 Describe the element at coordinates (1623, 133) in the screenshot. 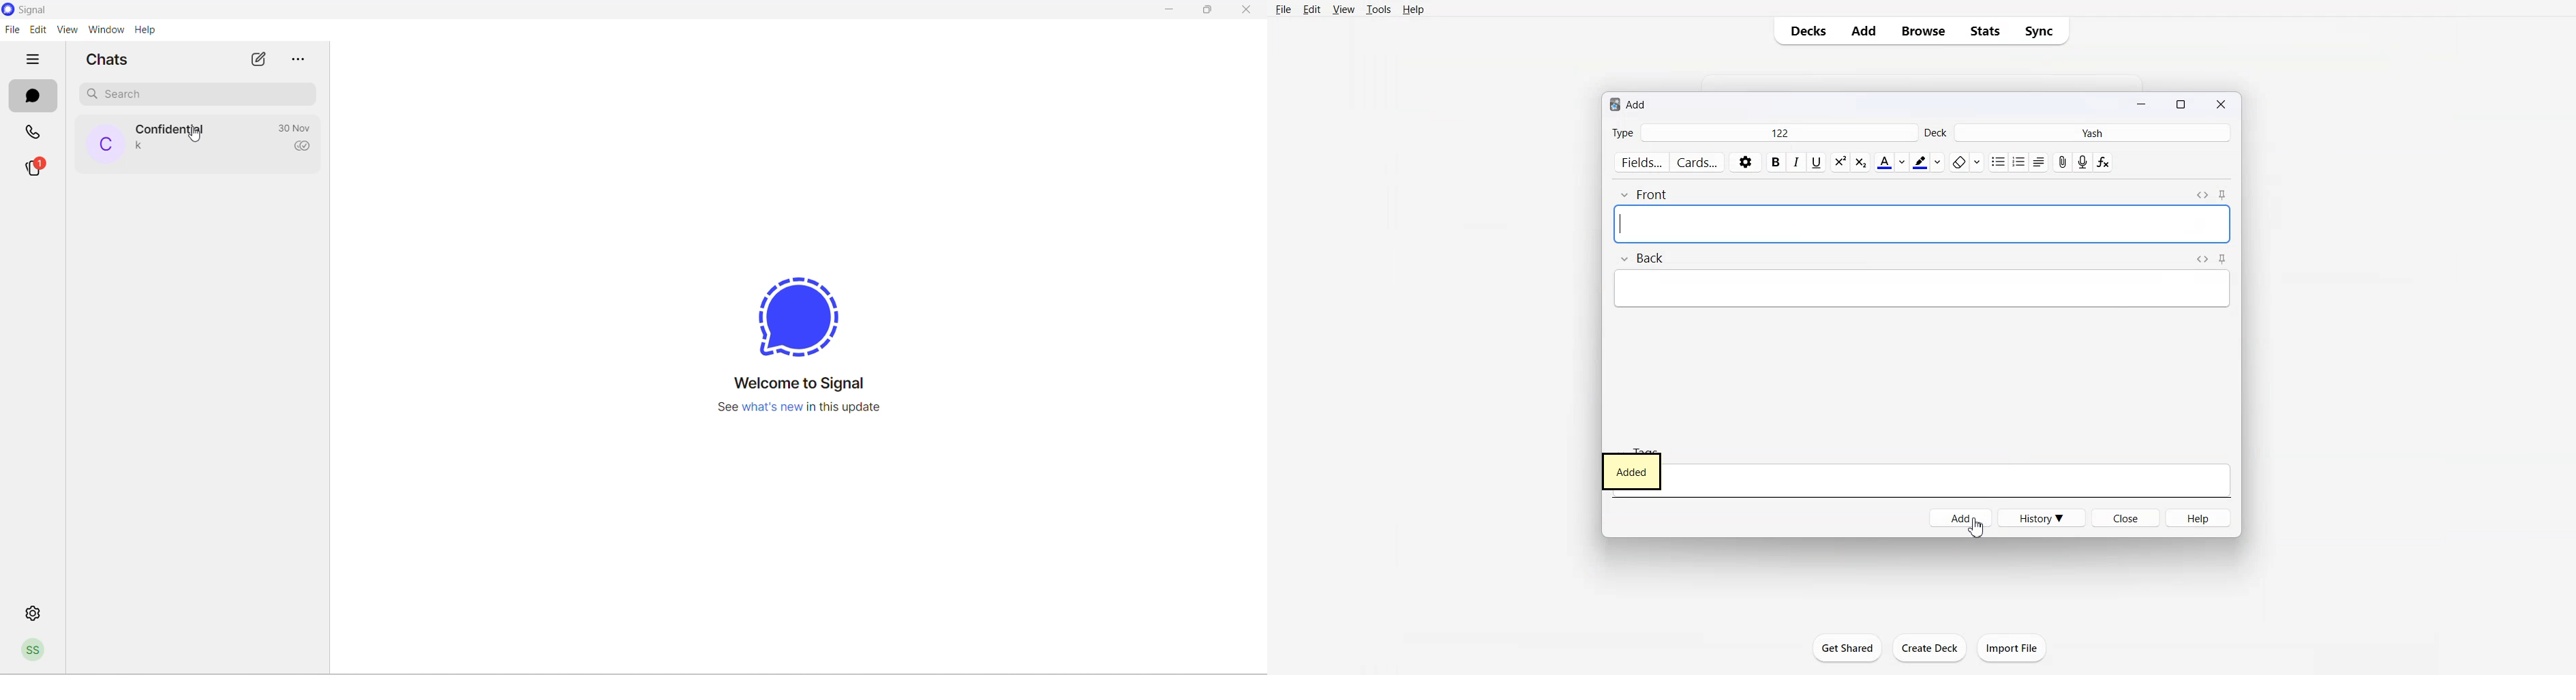

I see `Type` at that location.